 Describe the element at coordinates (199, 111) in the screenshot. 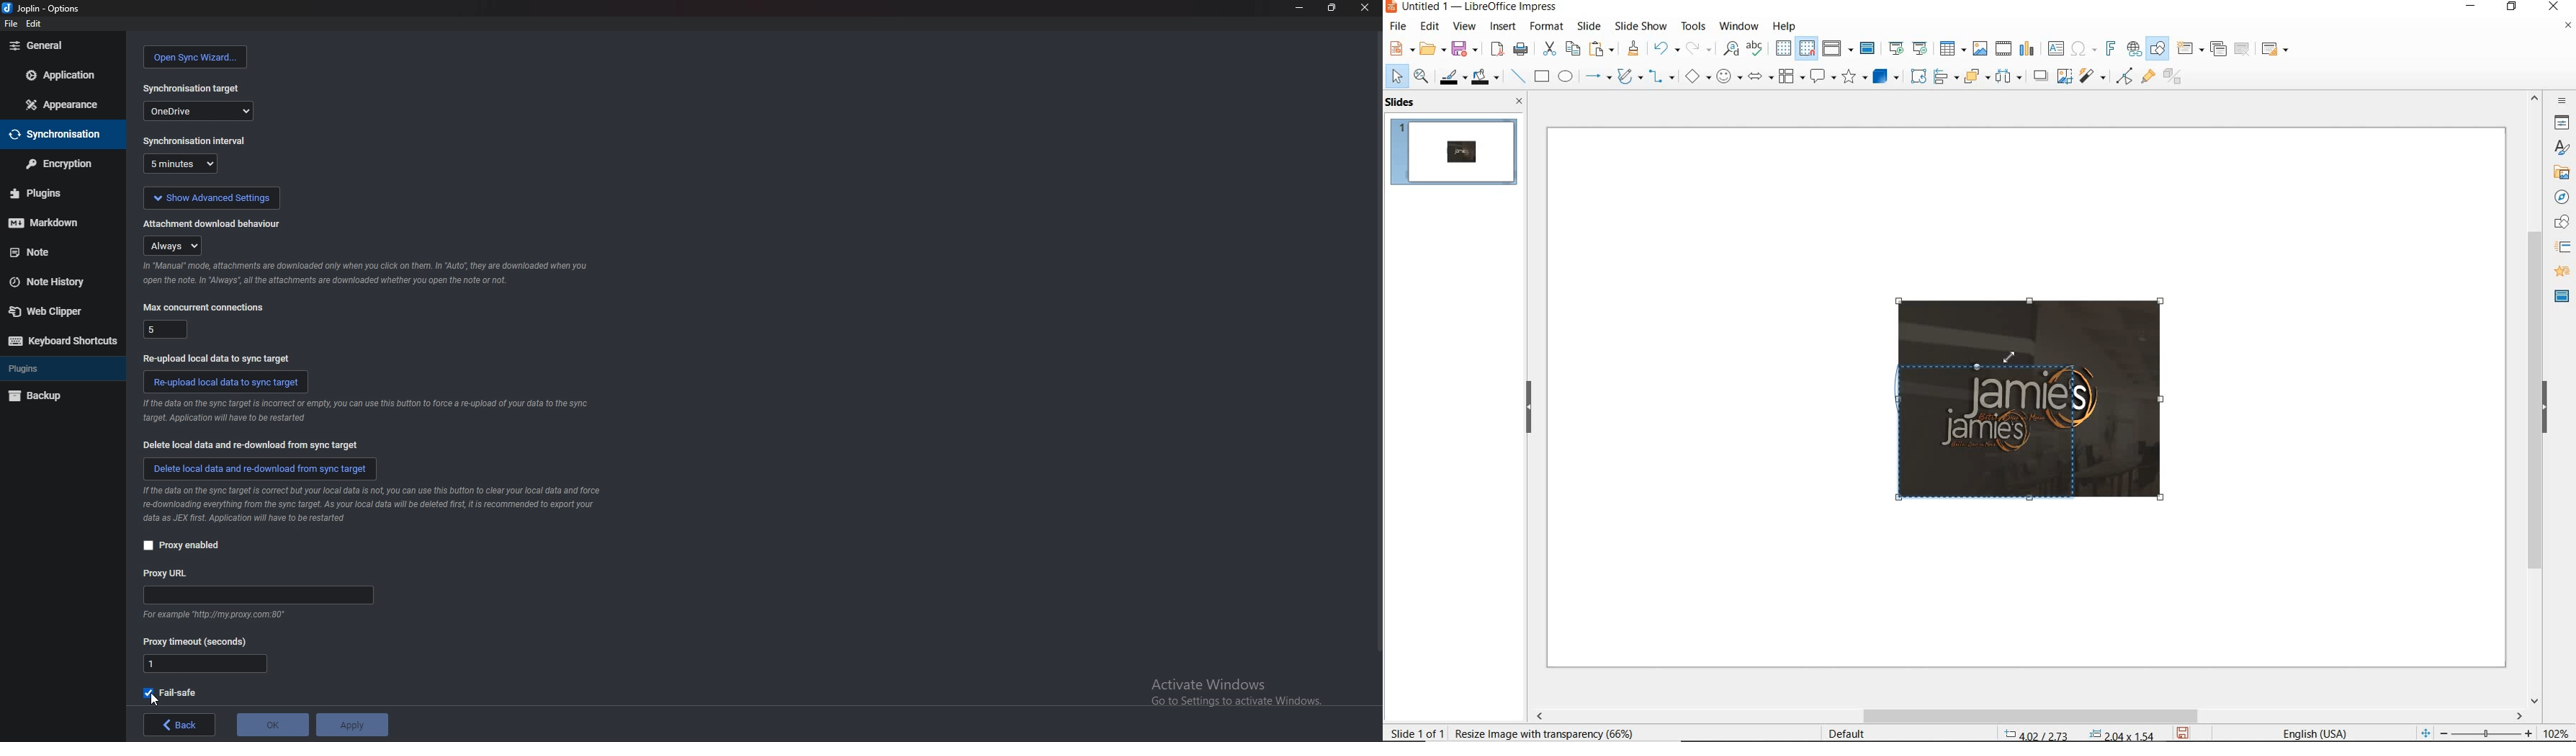

I see `one drive` at that location.